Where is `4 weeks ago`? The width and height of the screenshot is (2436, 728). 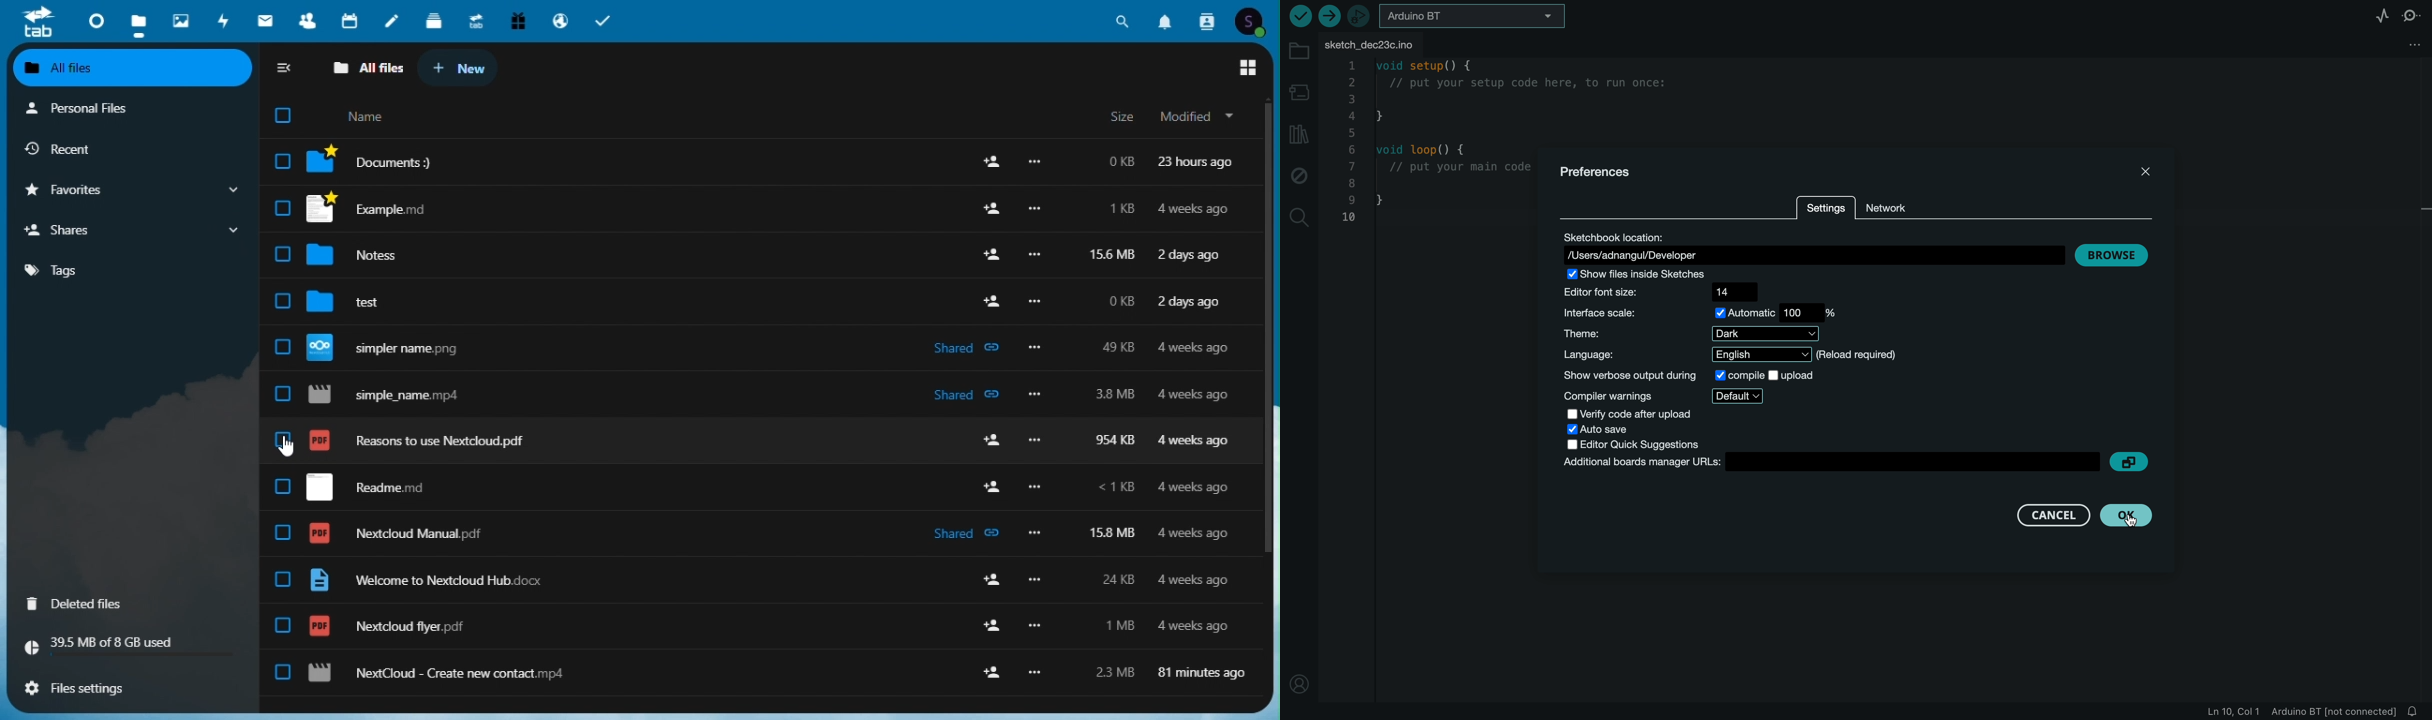 4 weeks ago is located at coordinates (1189, 579).